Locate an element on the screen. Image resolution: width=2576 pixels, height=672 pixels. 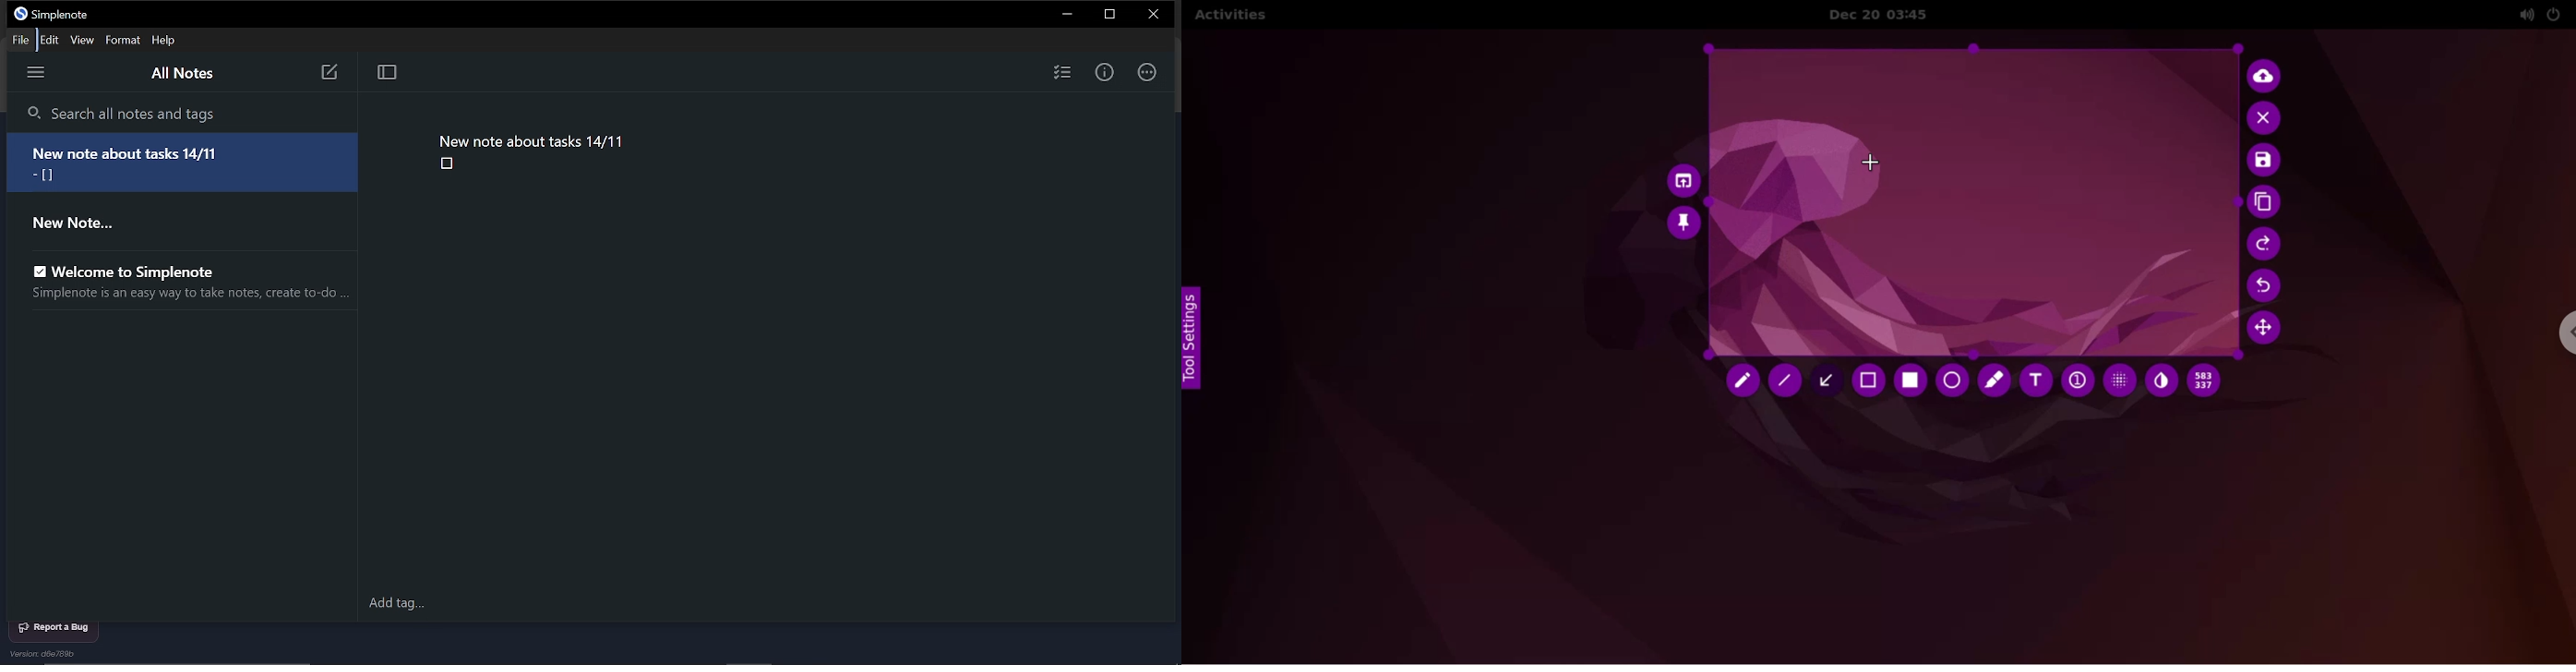
new note is located at coordinates (328, 74).